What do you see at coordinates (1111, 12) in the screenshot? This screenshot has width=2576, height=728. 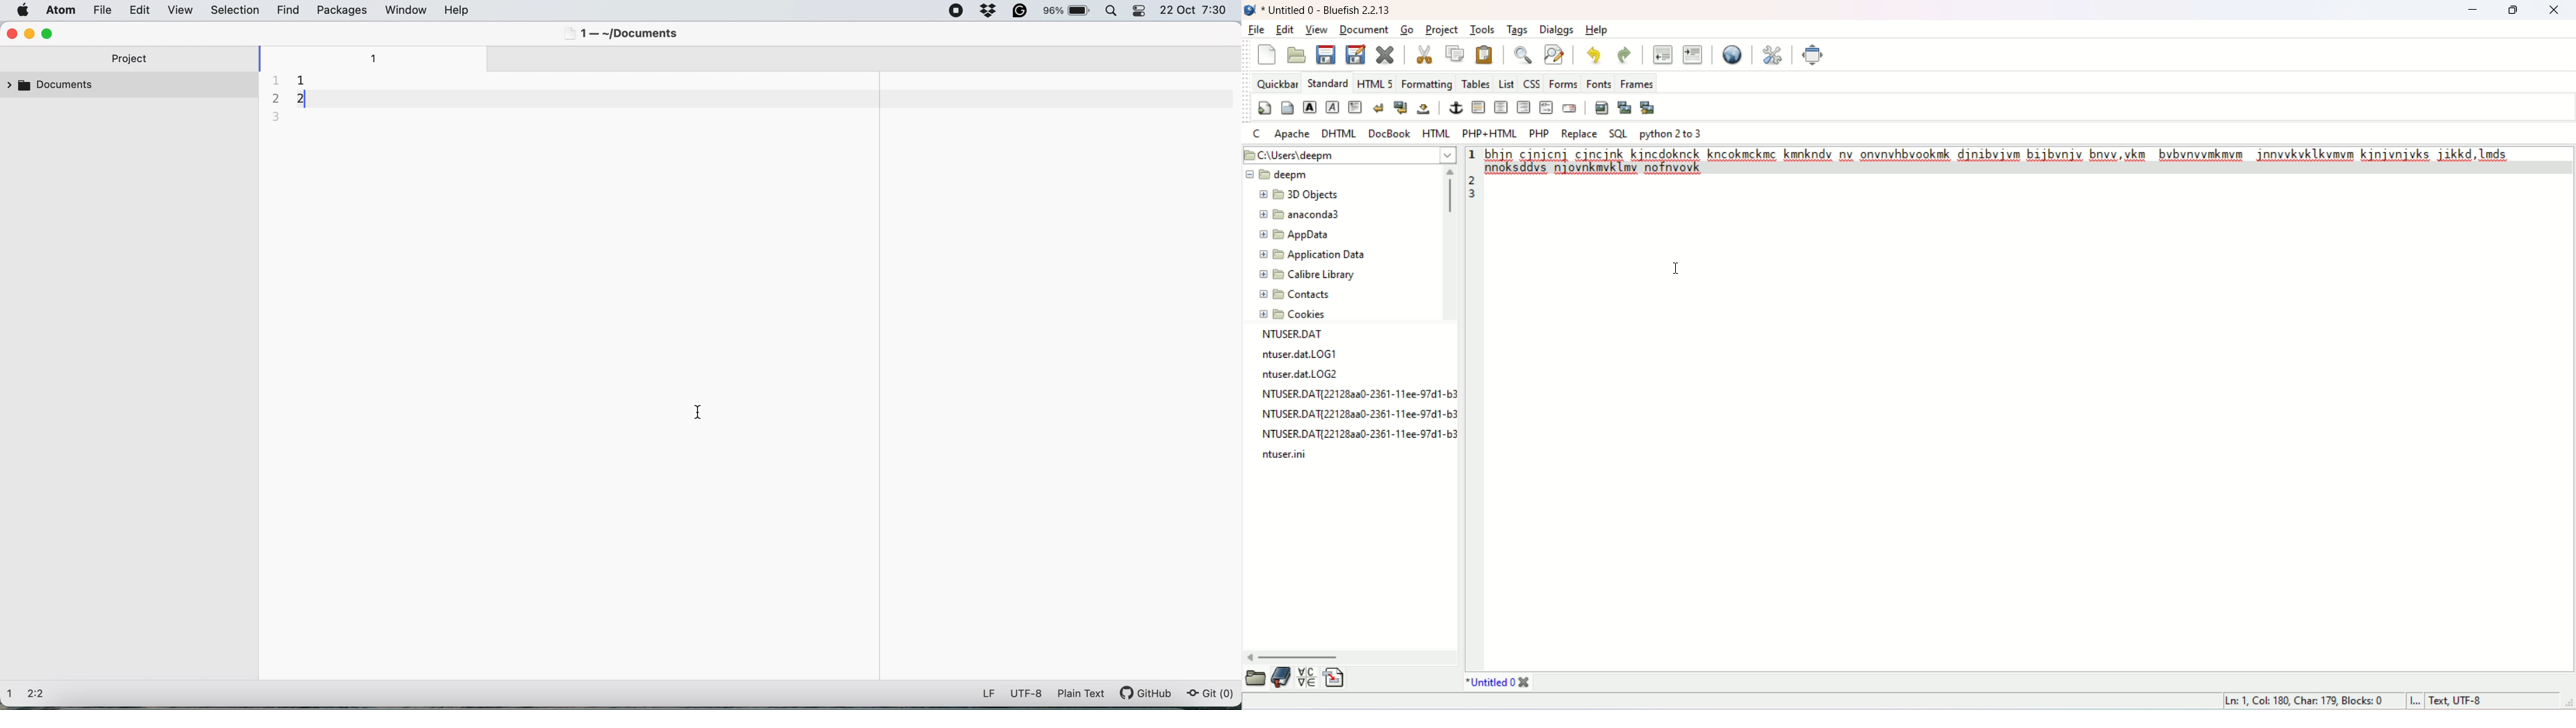 I see `spotlight search` at bounding box center [1111, 12].